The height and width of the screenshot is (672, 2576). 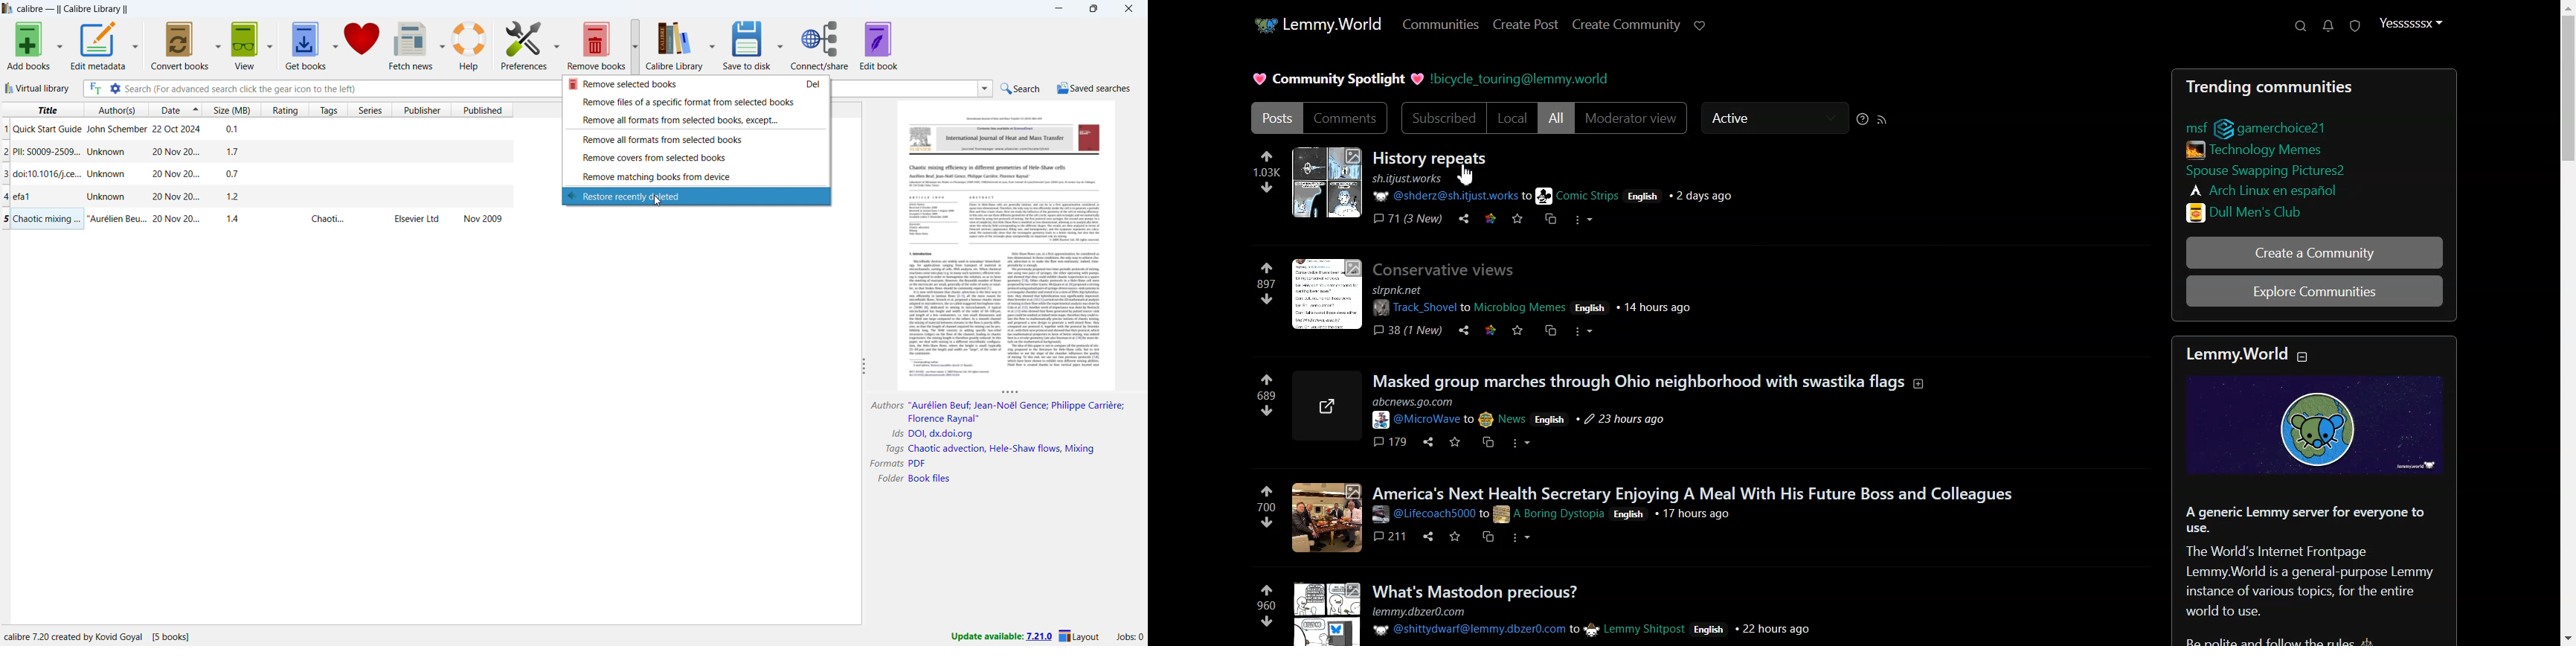 What do you see at coordinates (1093, 88) in the screenshot?
I see `saved searches menu` at bounding box center [1093, 88].